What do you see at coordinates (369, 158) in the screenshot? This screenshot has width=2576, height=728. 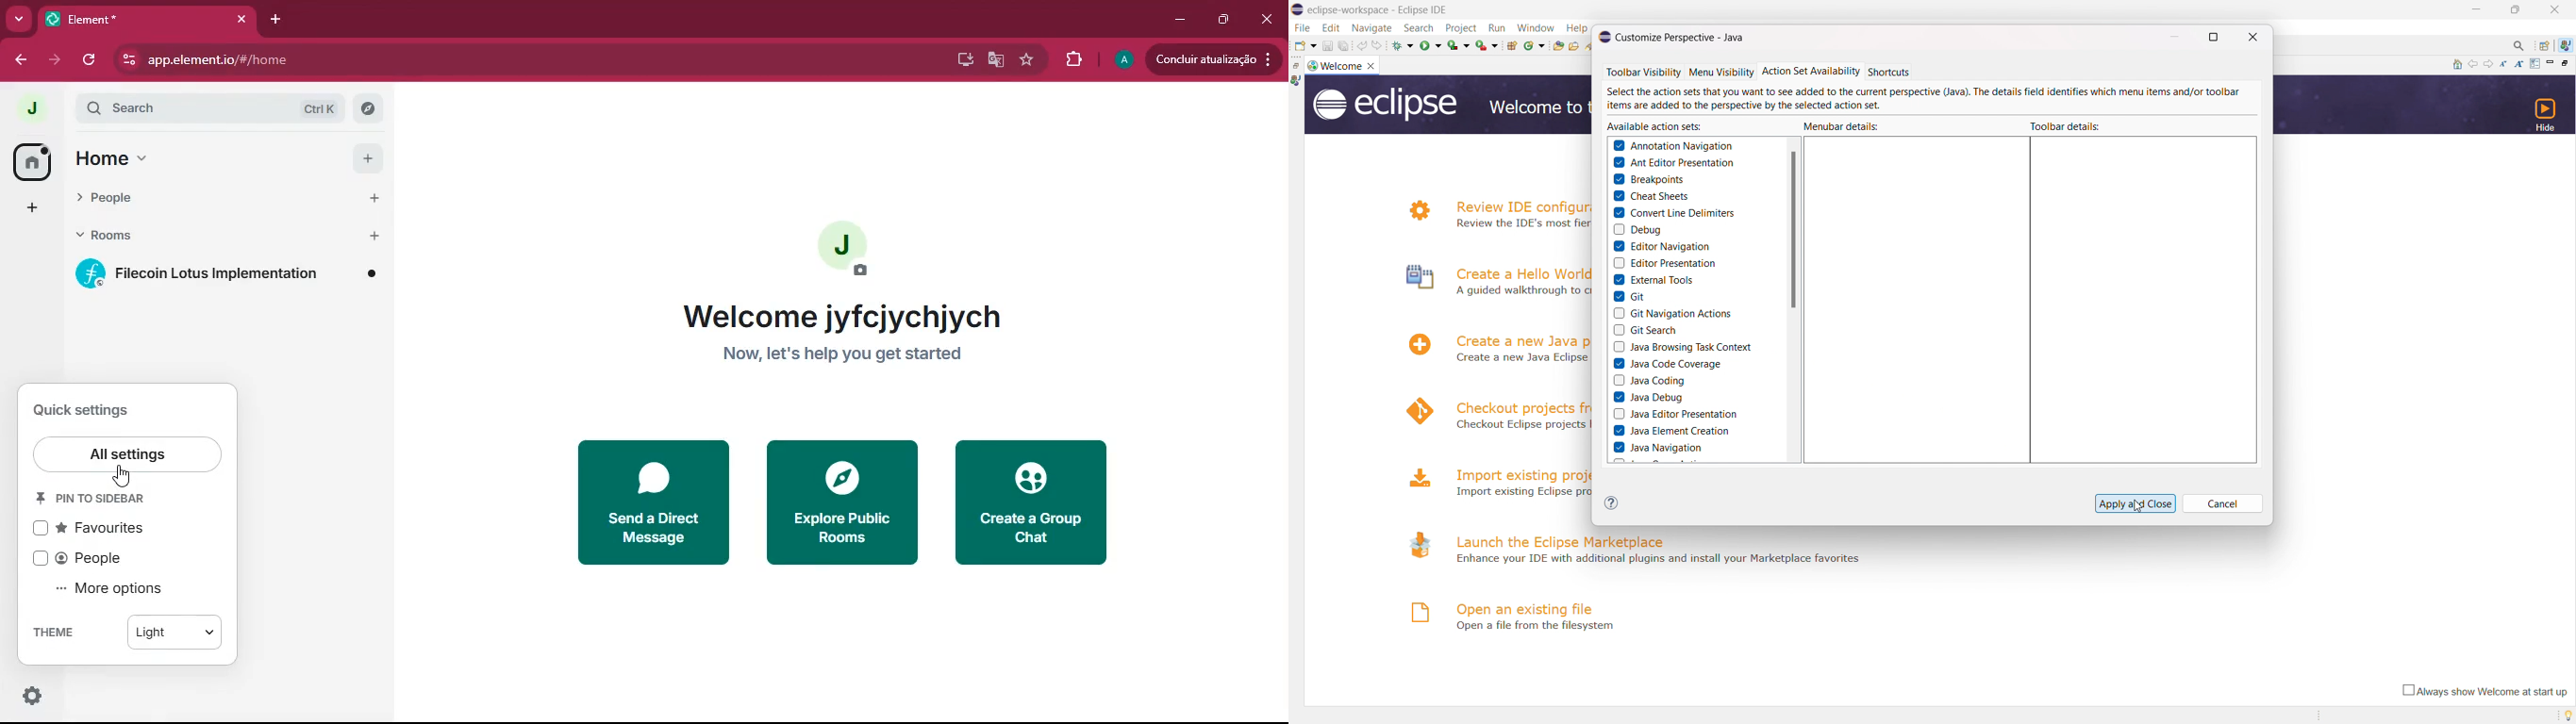 I see `Add` at bounding box center [369, 158].